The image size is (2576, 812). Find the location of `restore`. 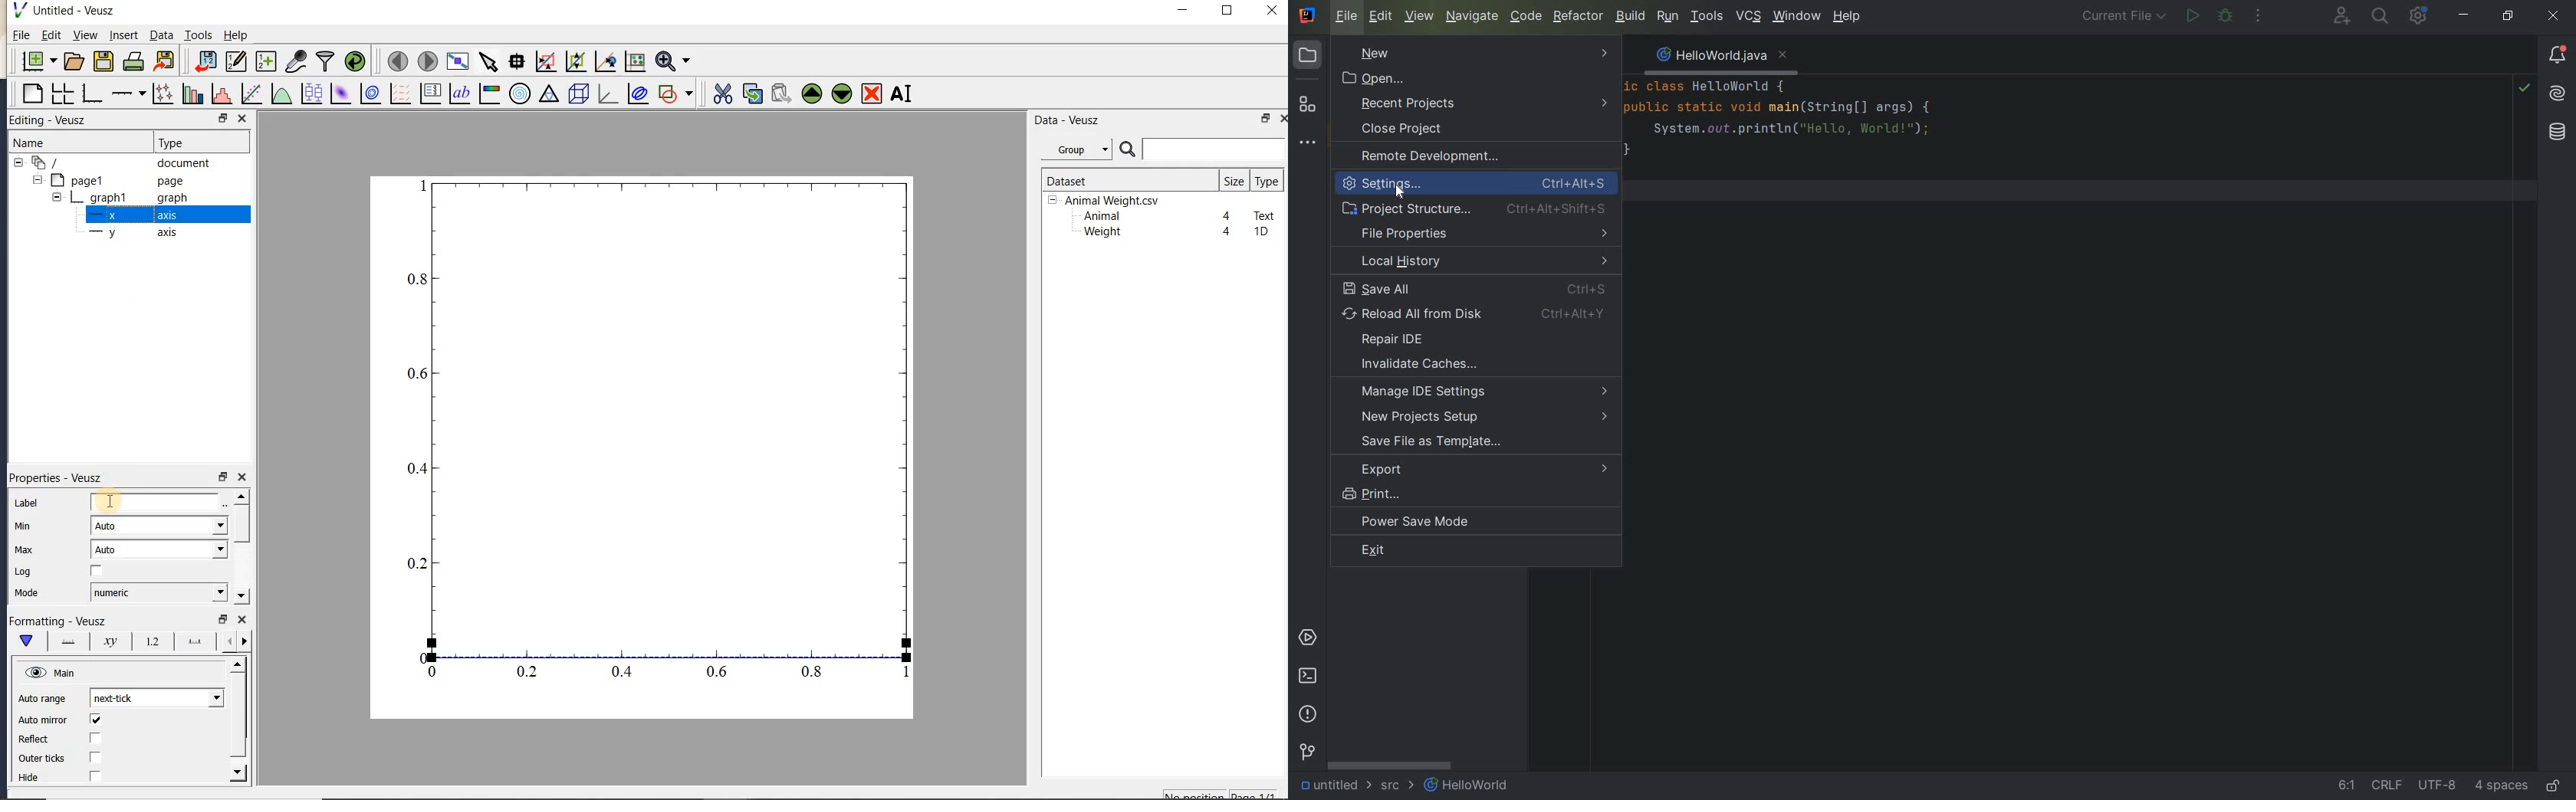

restore is located at coordinates (1267, 118).